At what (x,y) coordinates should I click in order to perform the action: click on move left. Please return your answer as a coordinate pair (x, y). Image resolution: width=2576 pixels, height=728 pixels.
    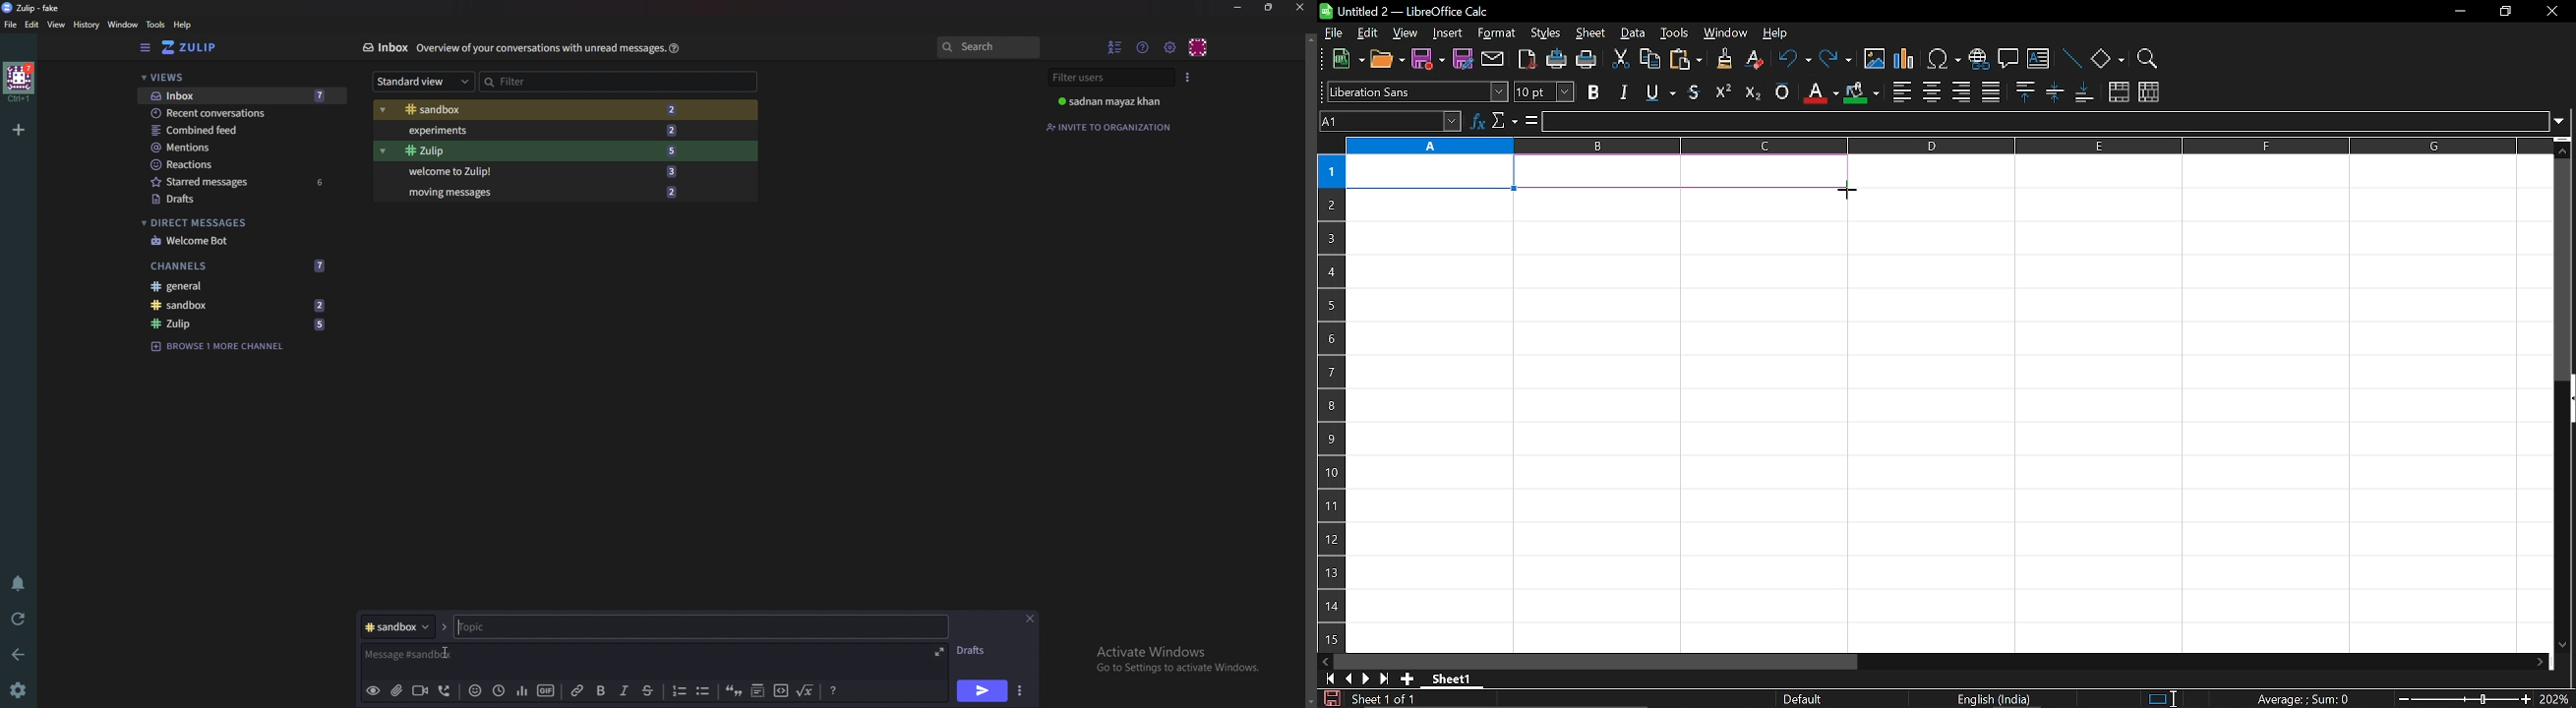
    Looking at the image, I should click on (1325, 662).